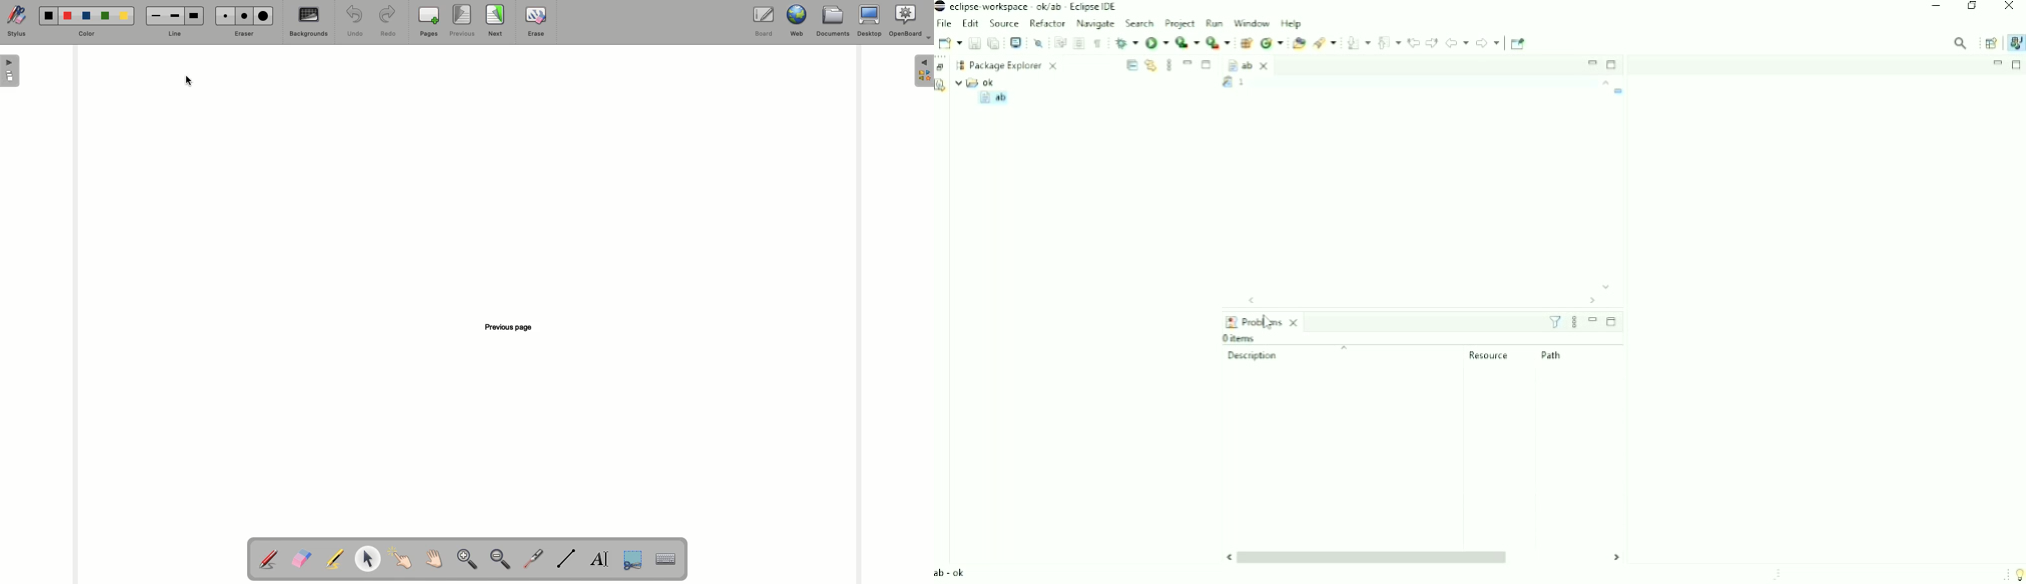 This screenshot has height=588, width=2044. What do you see at coordinates (463, 21) in the screenshot?
I see `Previous` at bounding box center [463, 21].